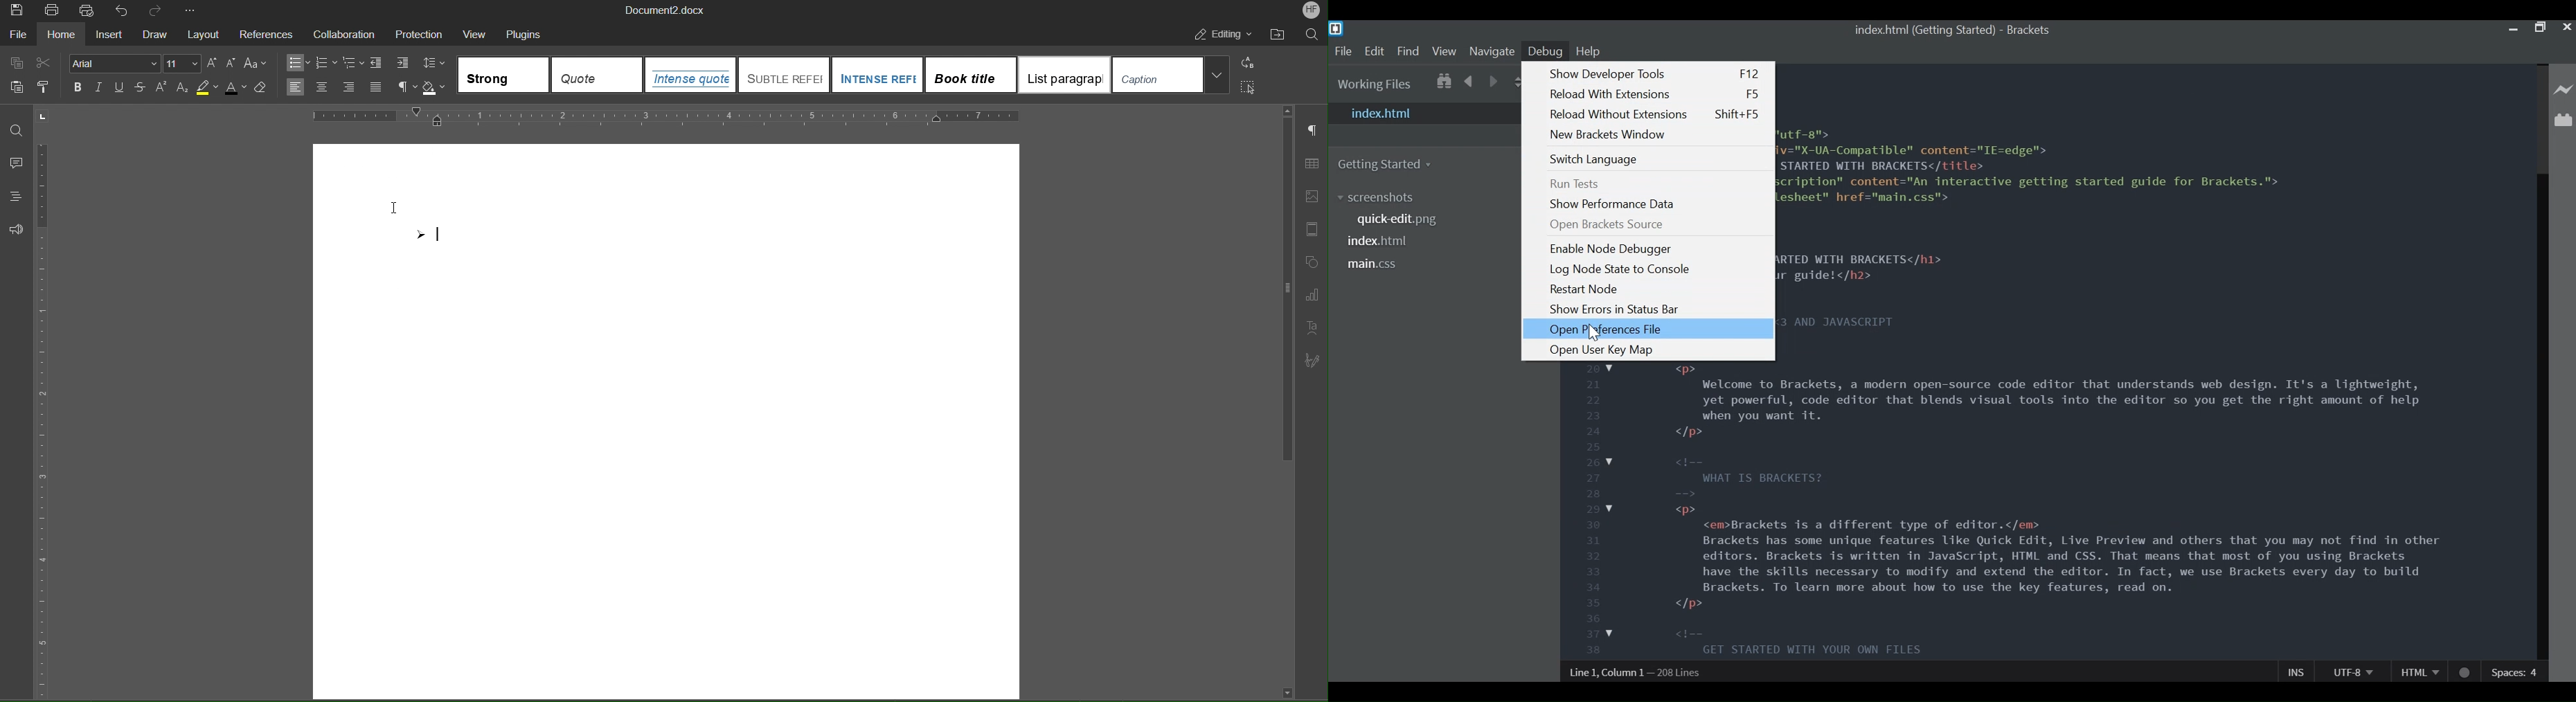 This screenshot has height=728, width=2576. What do you see at coordinates (145, 89) in the screenshot?
I see `Strikethrough` at bounding box center [145, 89].